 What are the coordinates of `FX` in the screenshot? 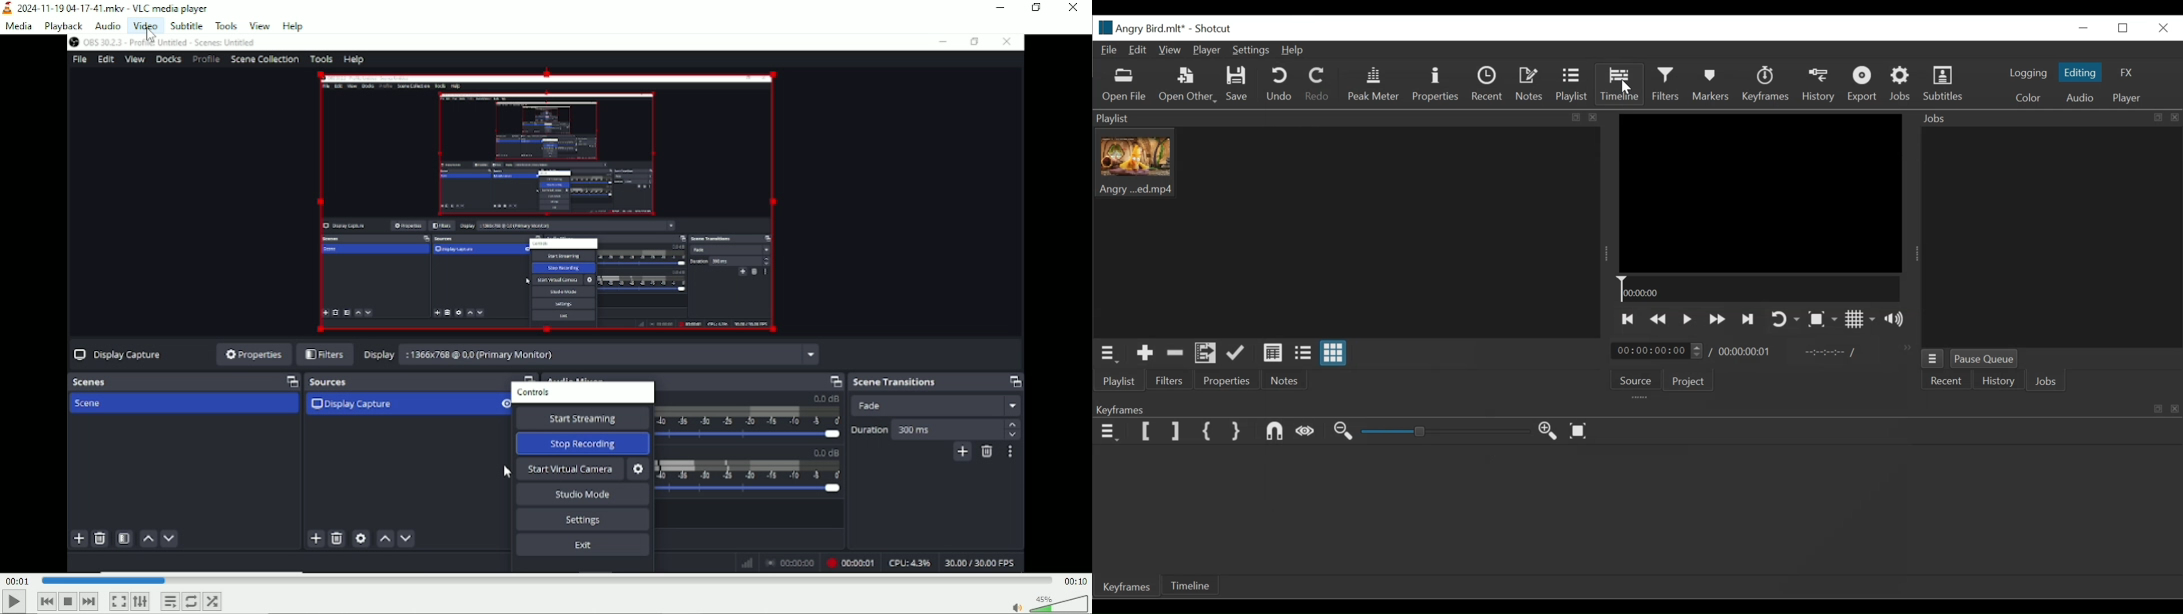 It's located at (2130, 73).